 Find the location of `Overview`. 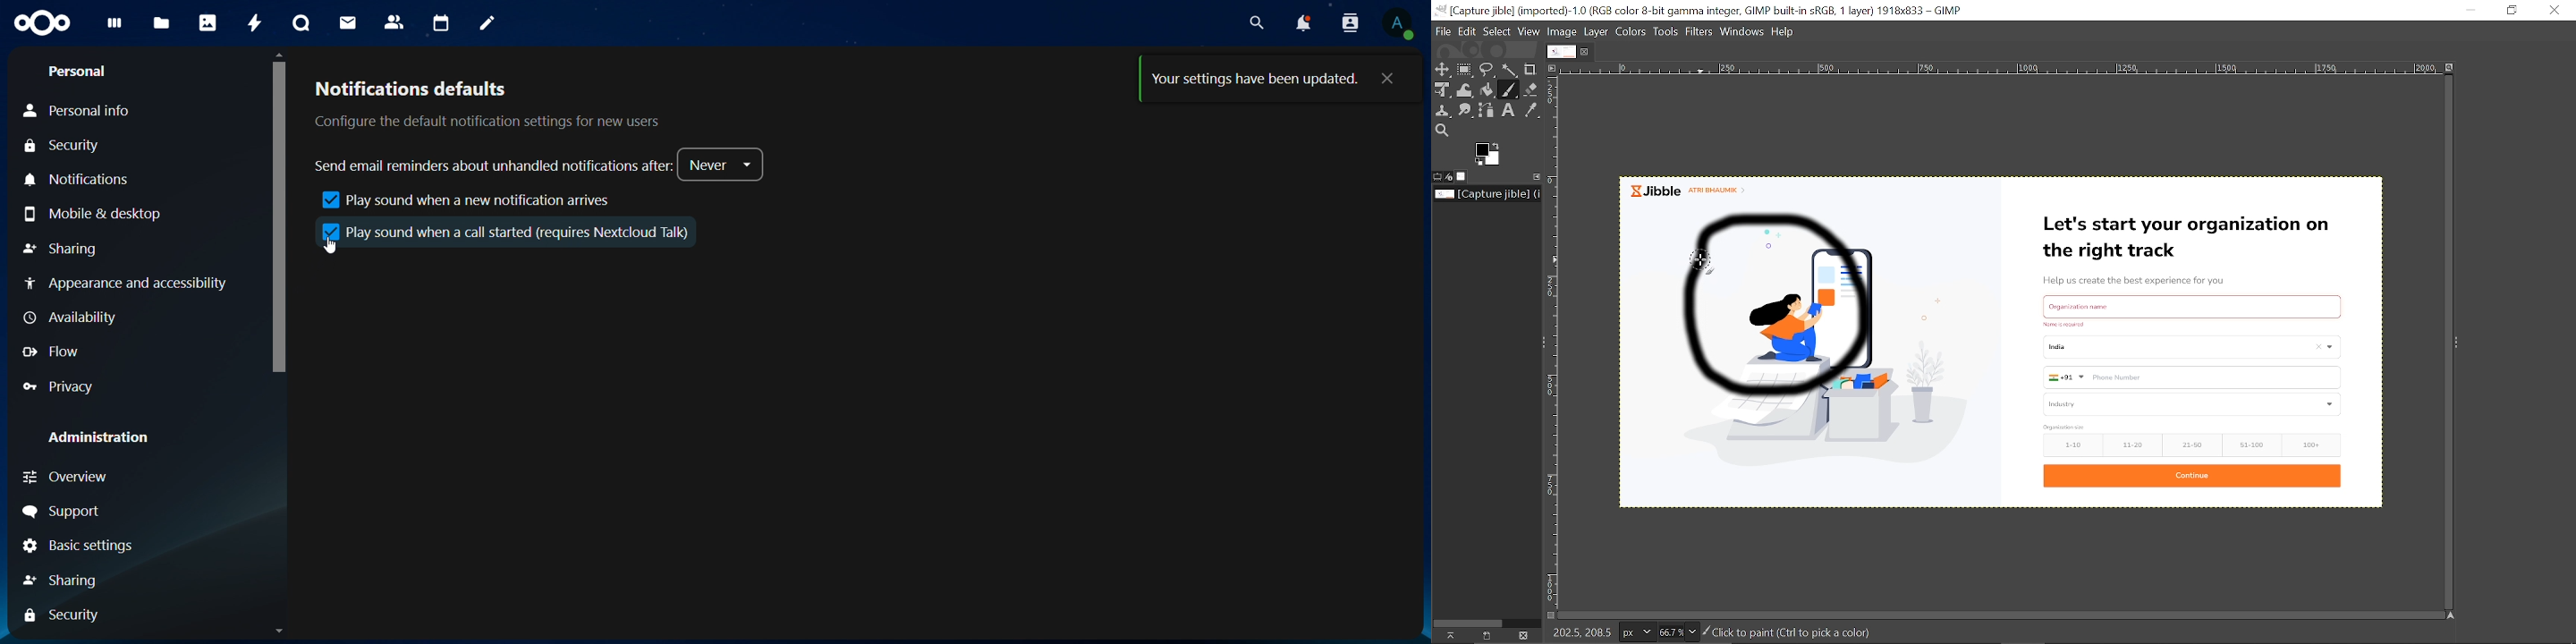

Overview is located at coordinates (64, 479).